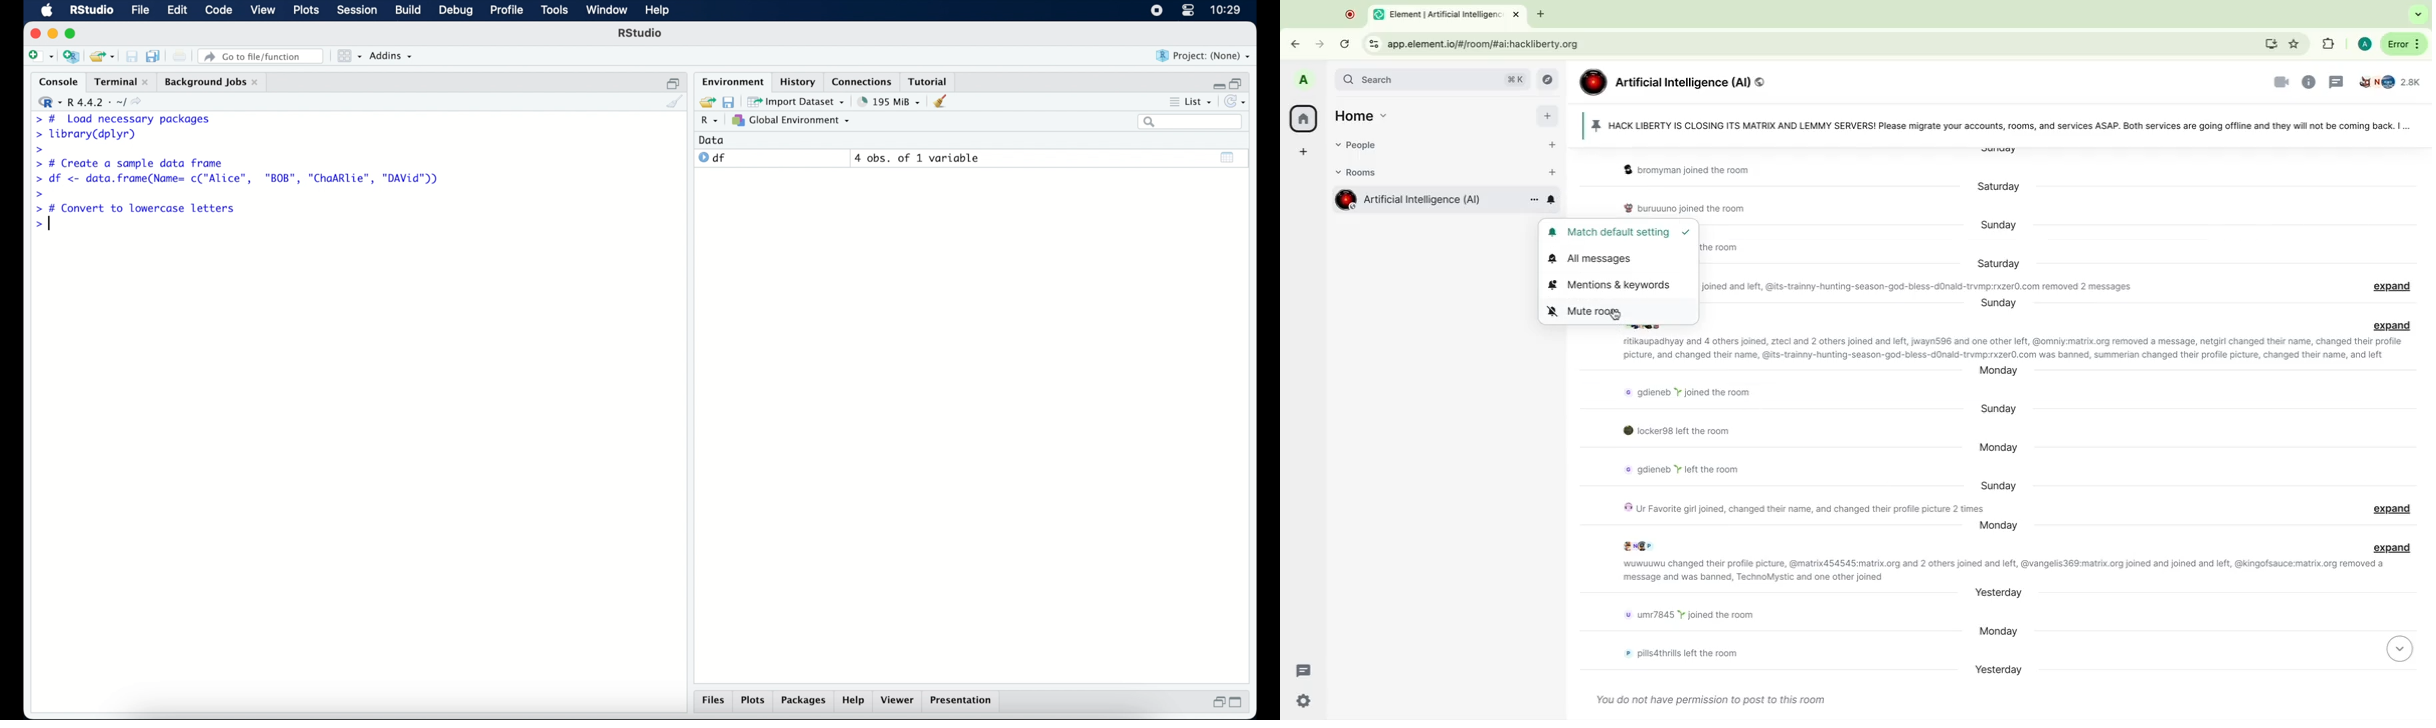 This screenshot has height=728, width=2436. What do you see at coordinates (261, 56) in the screenshot?
I see `go to file/function` at bounding box center [261, 56].